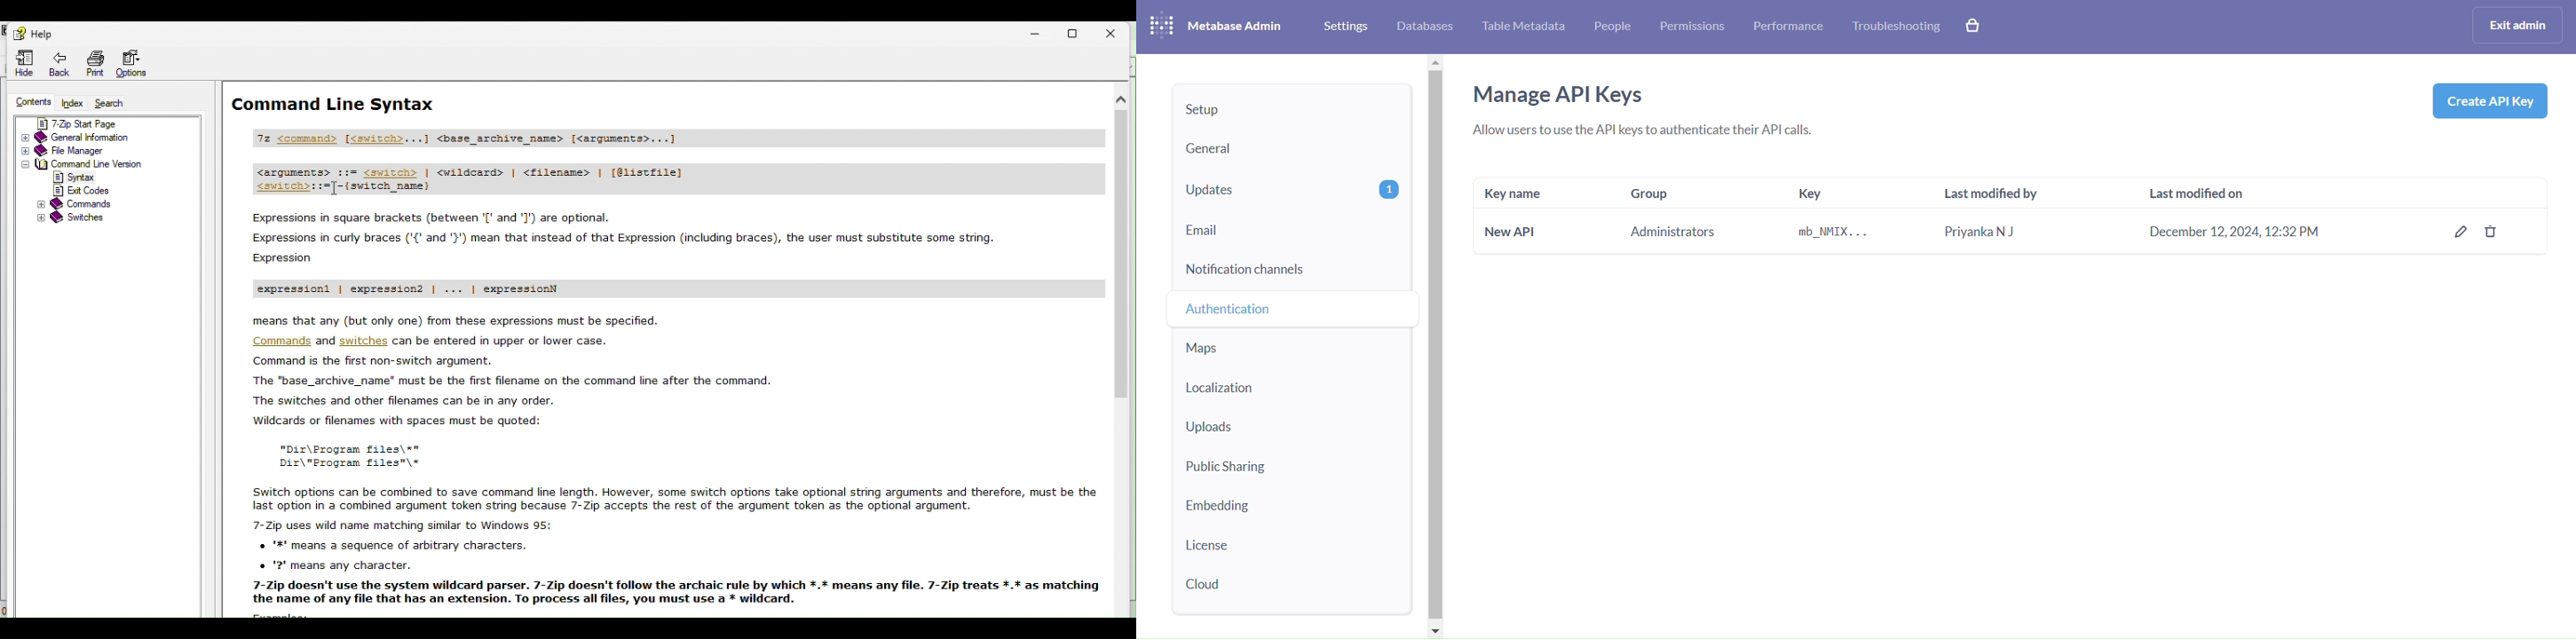  I want to click on arguments, so click(305, 174).